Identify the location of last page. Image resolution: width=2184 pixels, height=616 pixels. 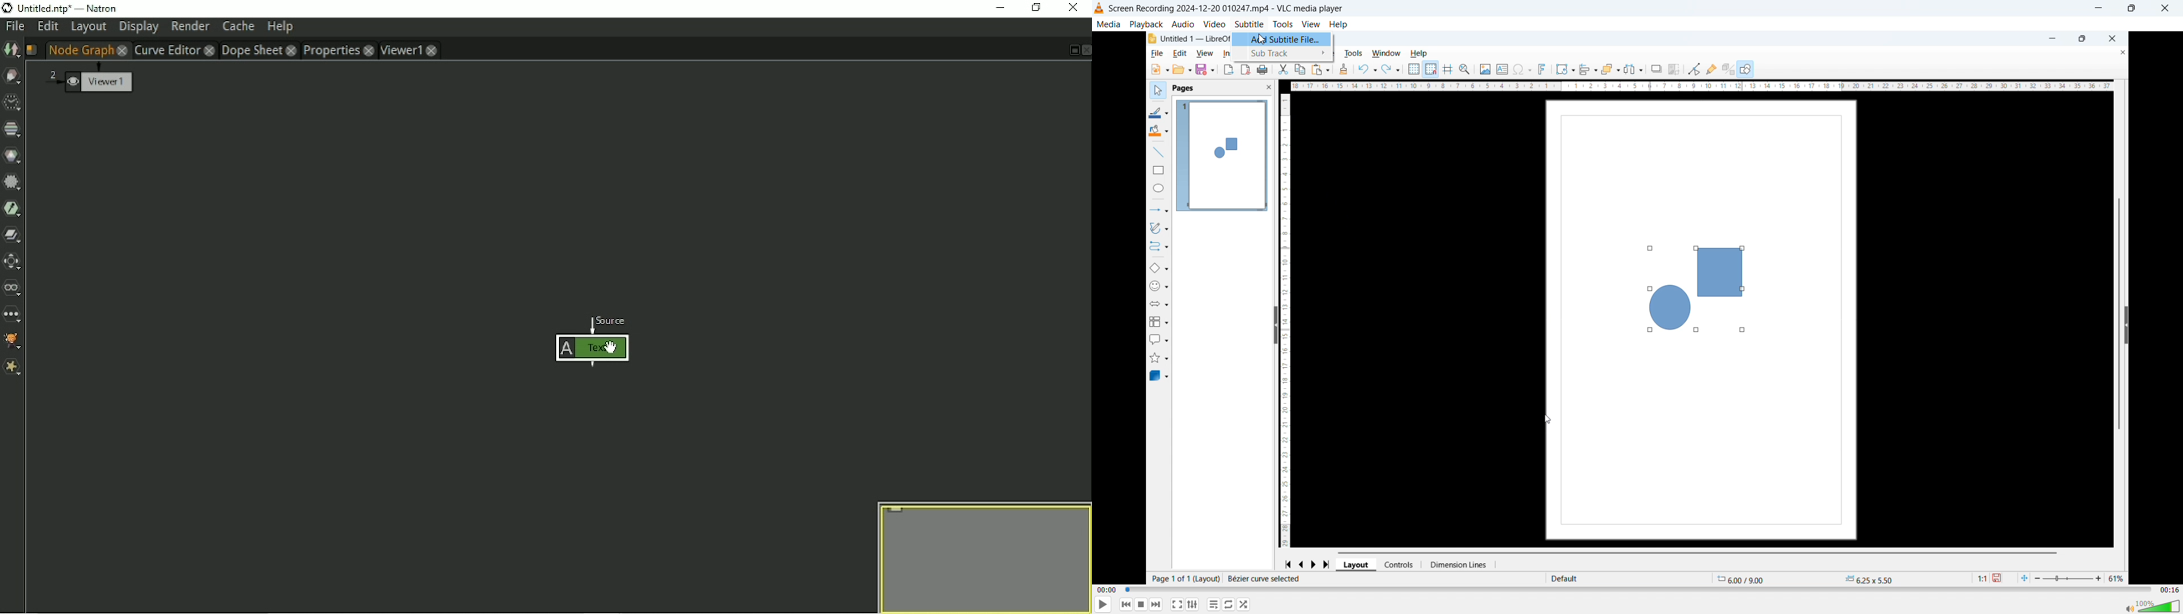
(1330, 563).